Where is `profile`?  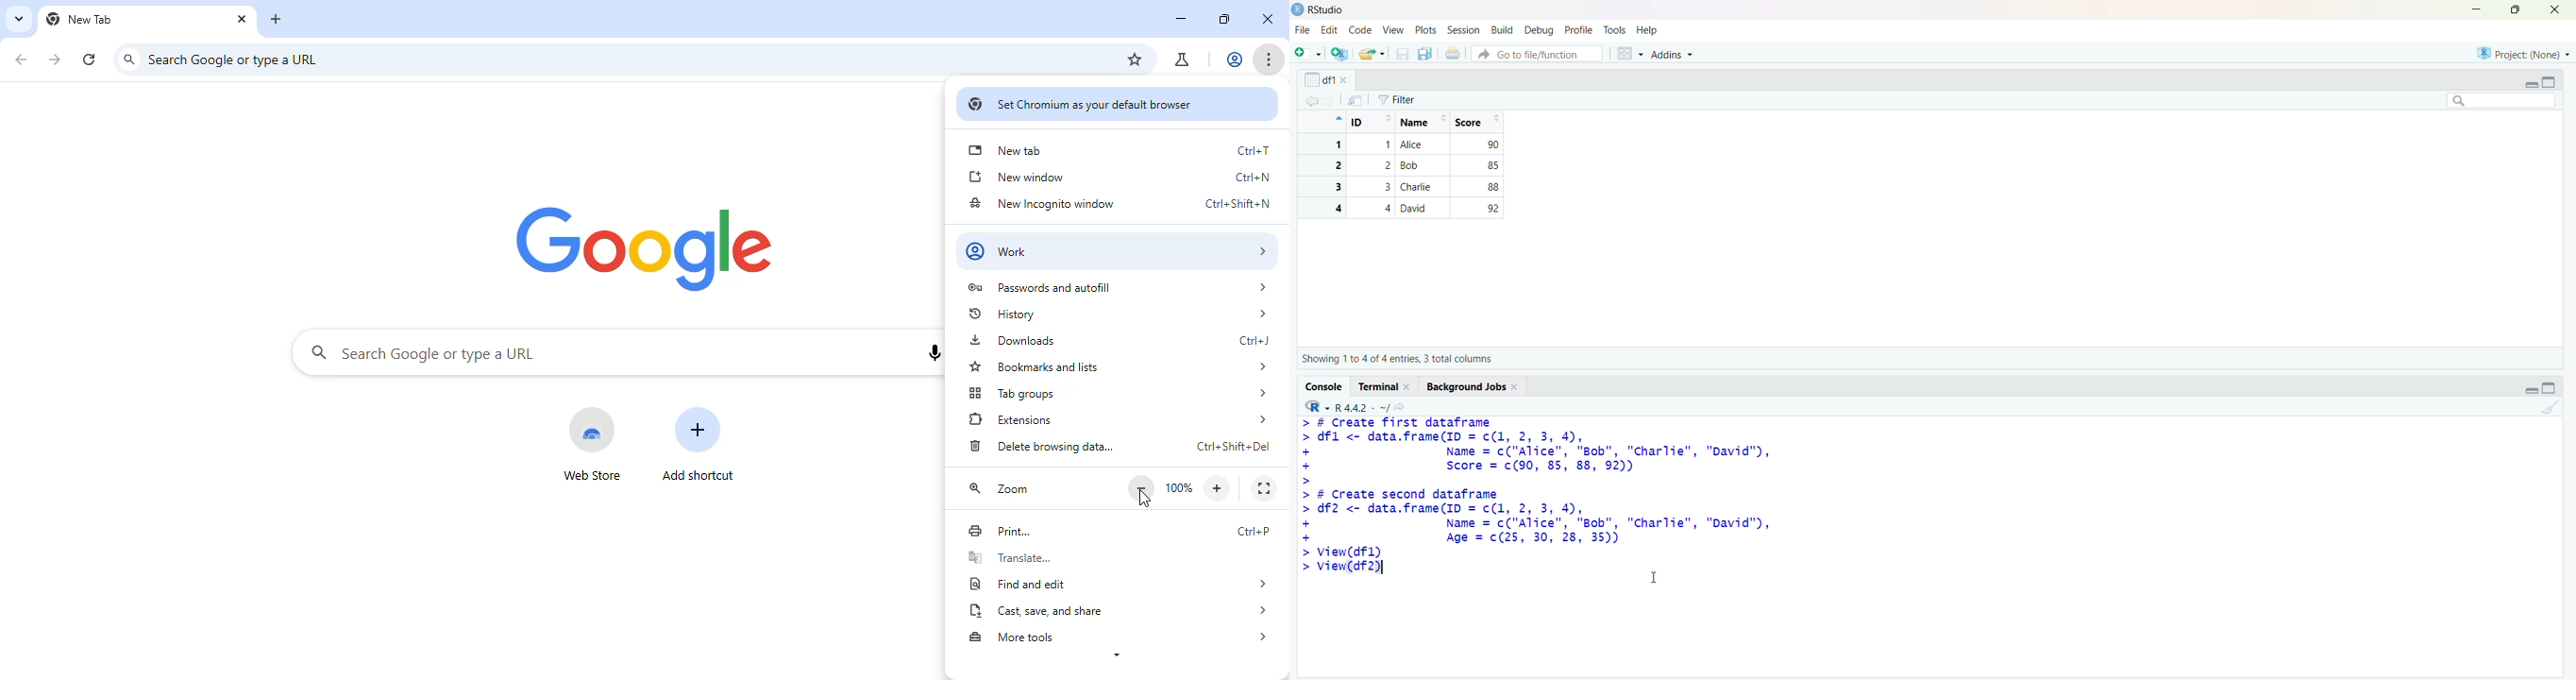
profile is located at coordinates (1578, 30).